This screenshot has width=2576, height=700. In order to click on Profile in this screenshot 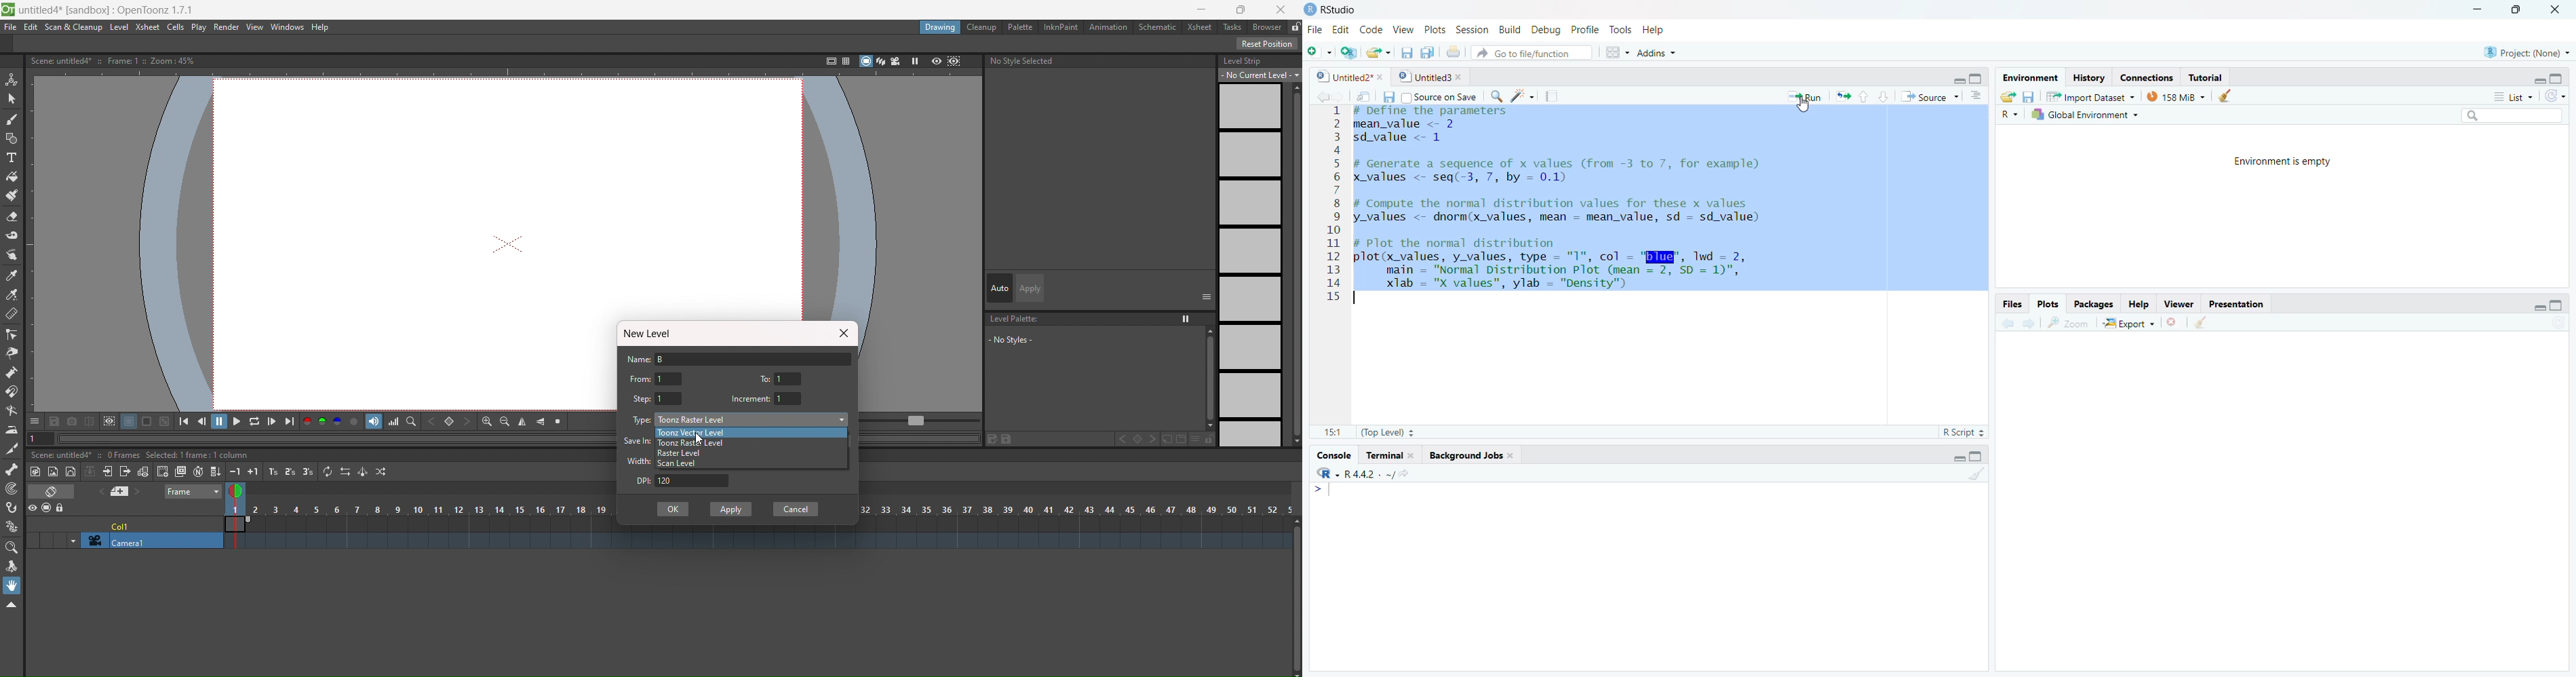, I will do `click(1583, 29)`.